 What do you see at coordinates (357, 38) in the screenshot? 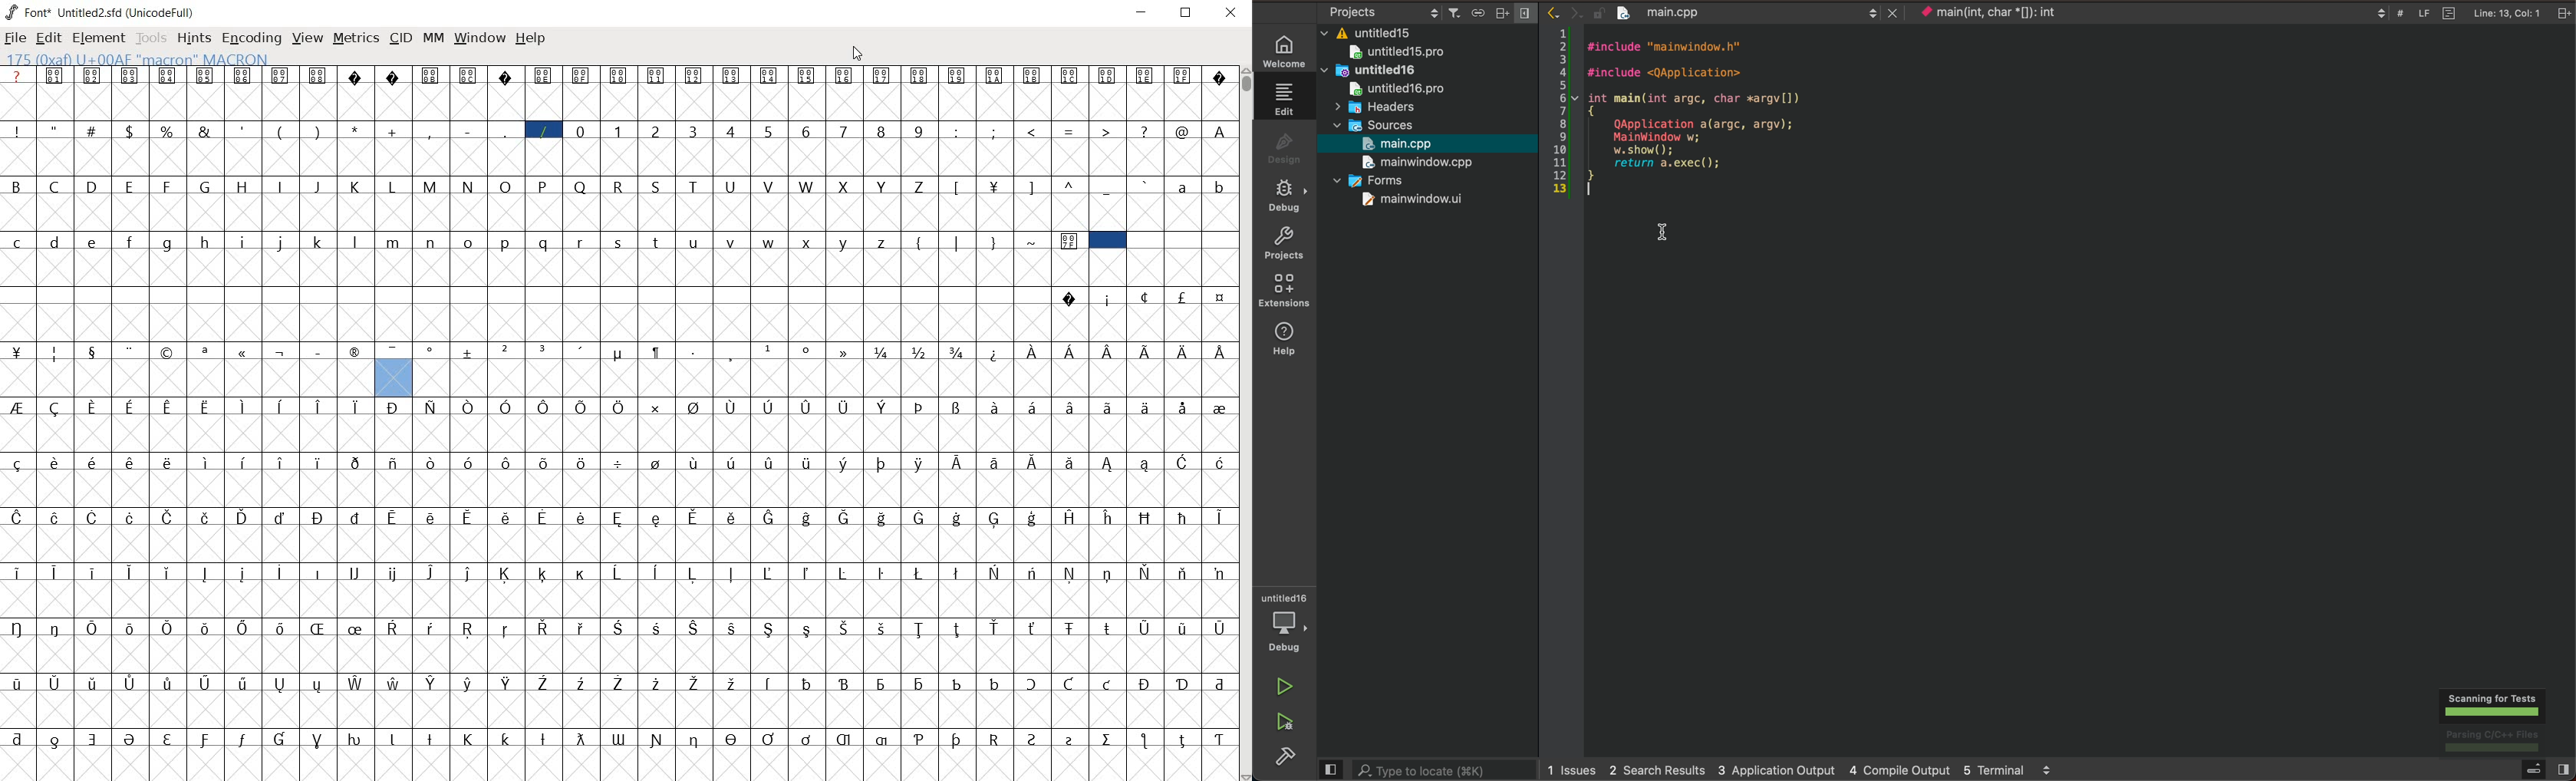
I see `metrics` at bounding box center [357, 38].